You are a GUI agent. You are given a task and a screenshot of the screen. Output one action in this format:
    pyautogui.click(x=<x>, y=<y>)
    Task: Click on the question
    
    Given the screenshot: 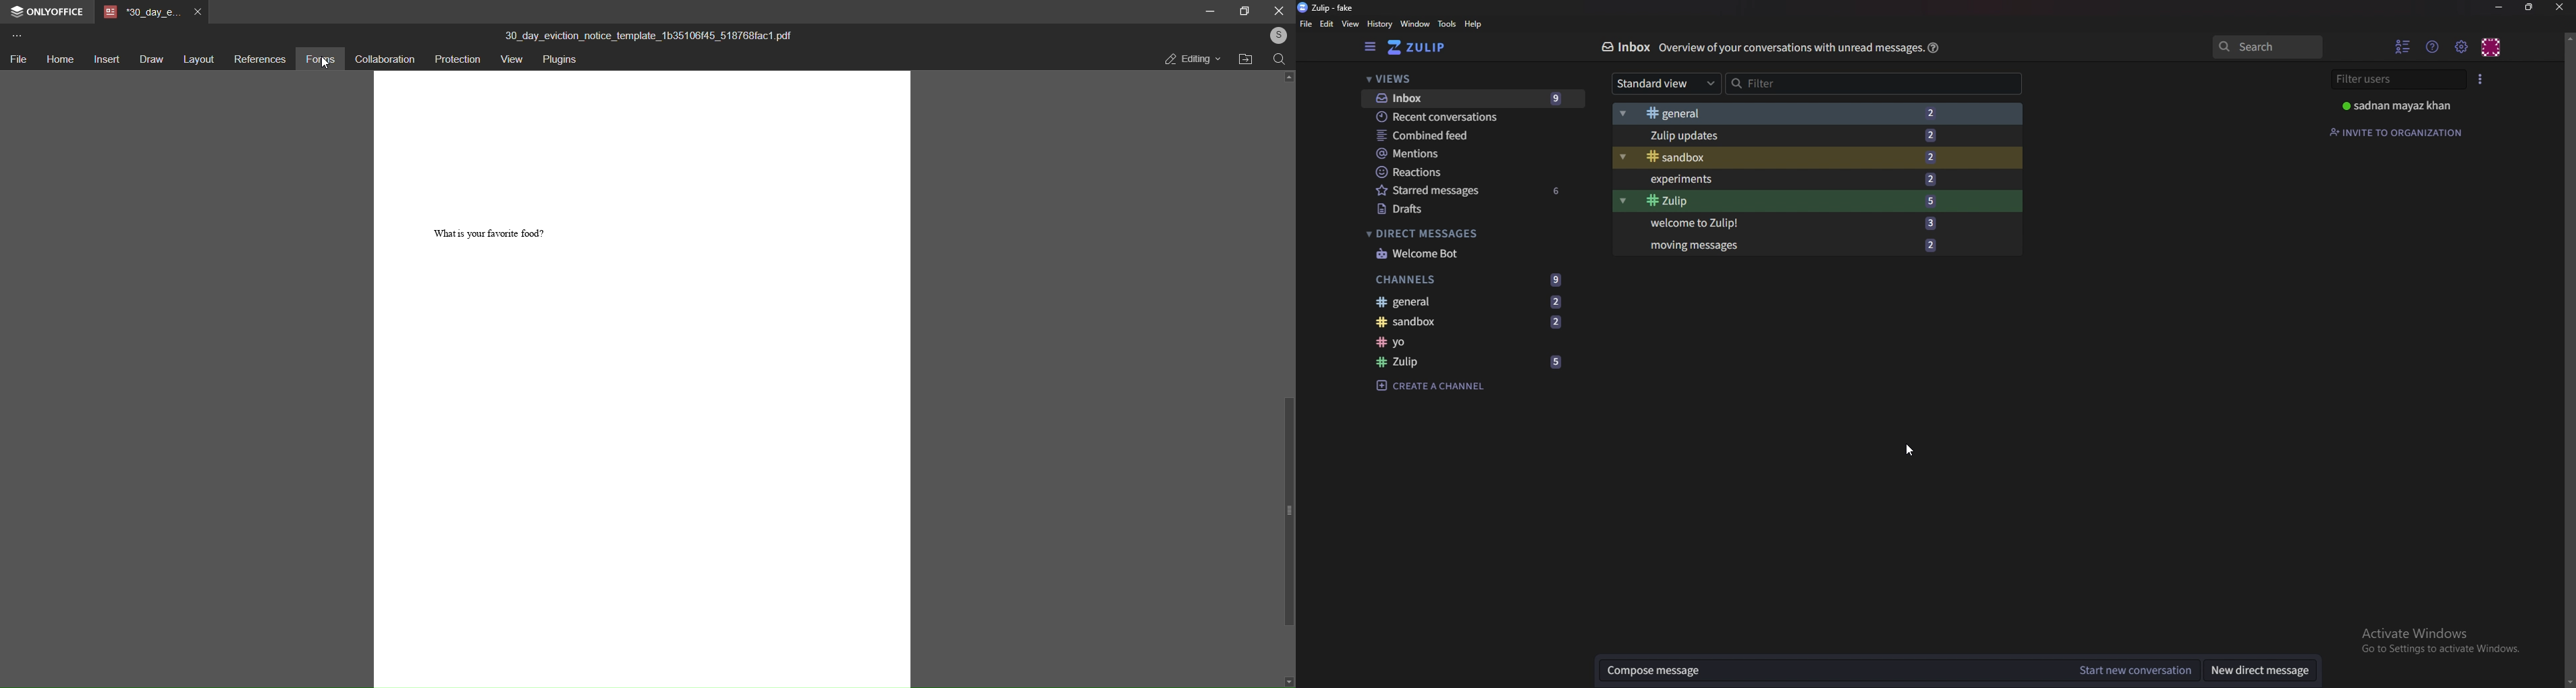 What is the action you would take?
    pyautogui.click(x=491, y=231)
    